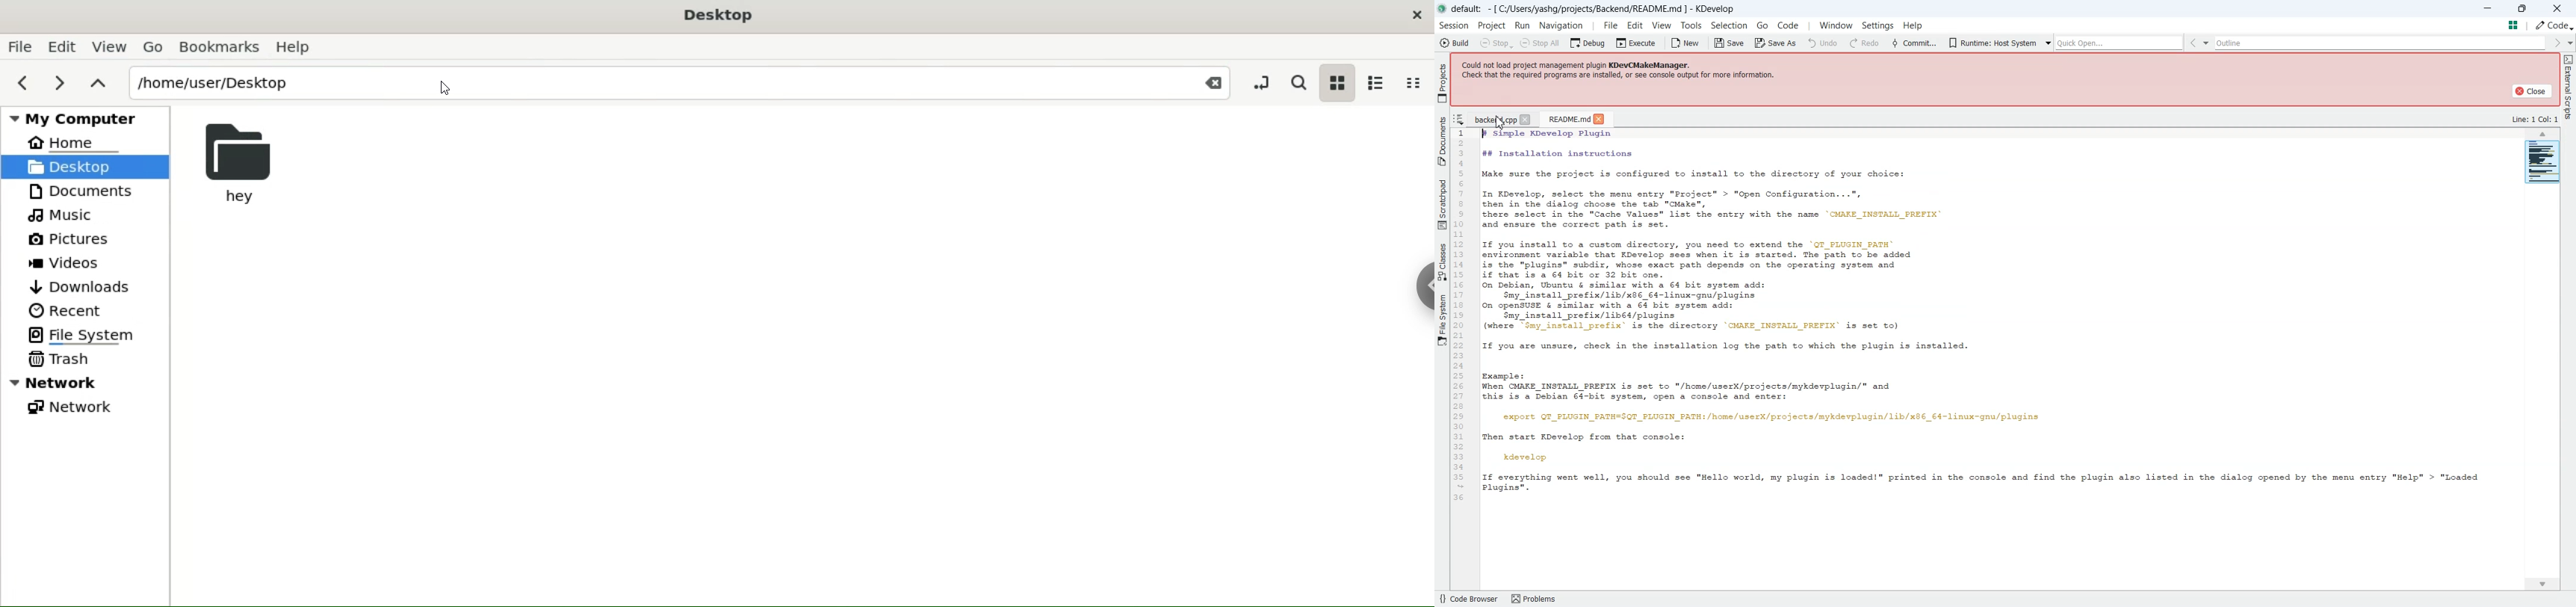 The height and width of the screenshot is (616, 2576). Describe the element at coordinates (1699, 259) in the screenshot. I see `If you install to a custom directory, you need to extend the 'QT PLUGIN PATH’
environment variable that KDevelop sees when it is started. The path to be added
is the "plugins" subdir, whose exact path depends on the operating system and
SF hat 1b un 58 Bik or 3 Bit doe.` at that location.